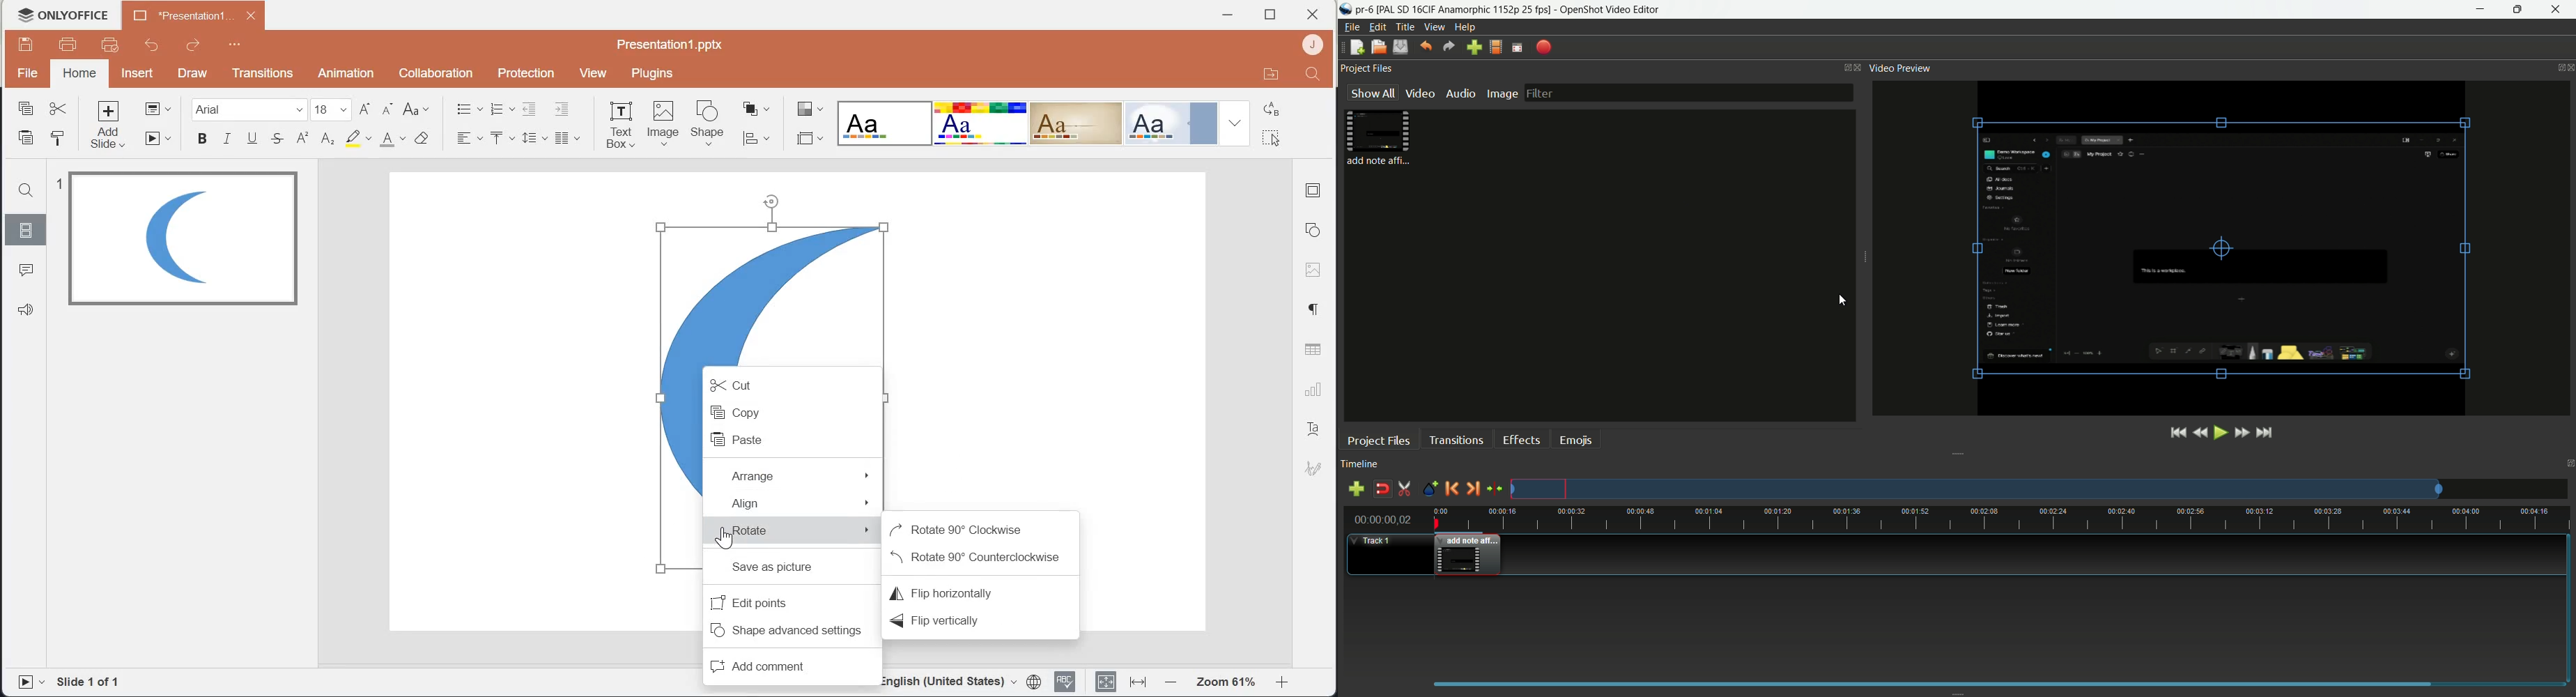 Image resolution: width=2576 pixels, height=700 pixels. What do you see at coordinates (790, 662) in the screenshot?
I see `Add comment` at bounding box center [790, 662].